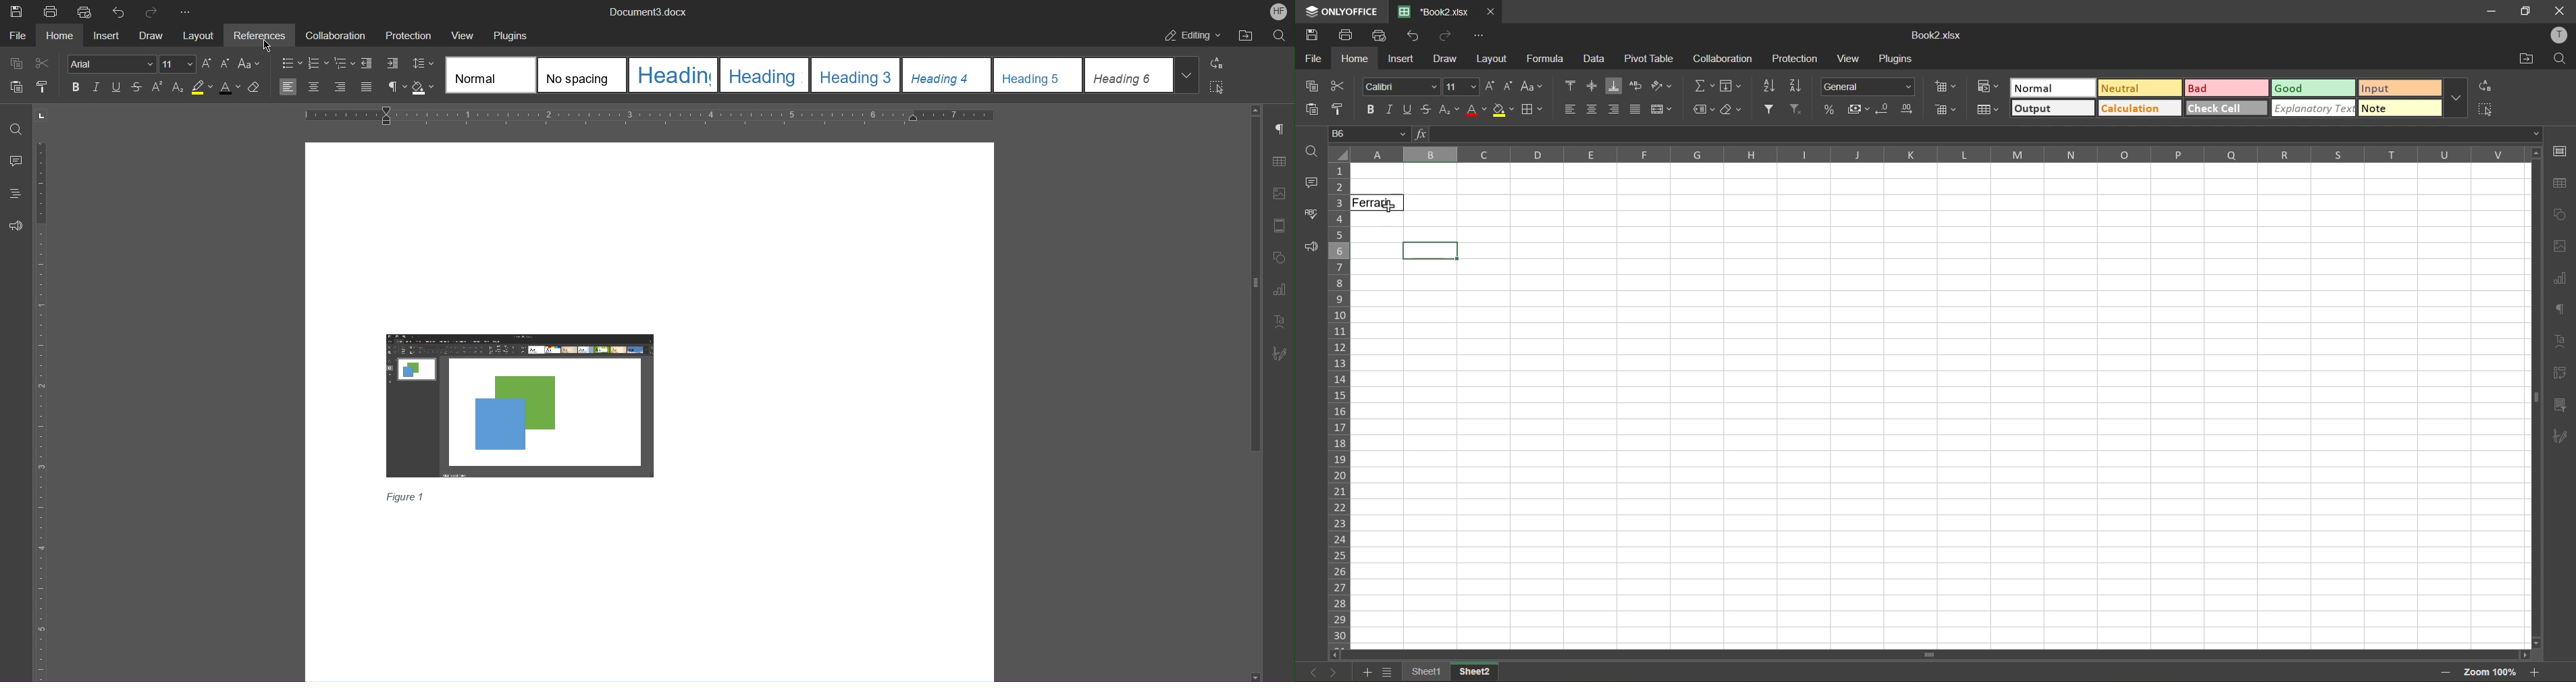  What do you see at coordinates (1401, 59) in the screenshot?
I see `insert` at bounding box center [1401, 59].